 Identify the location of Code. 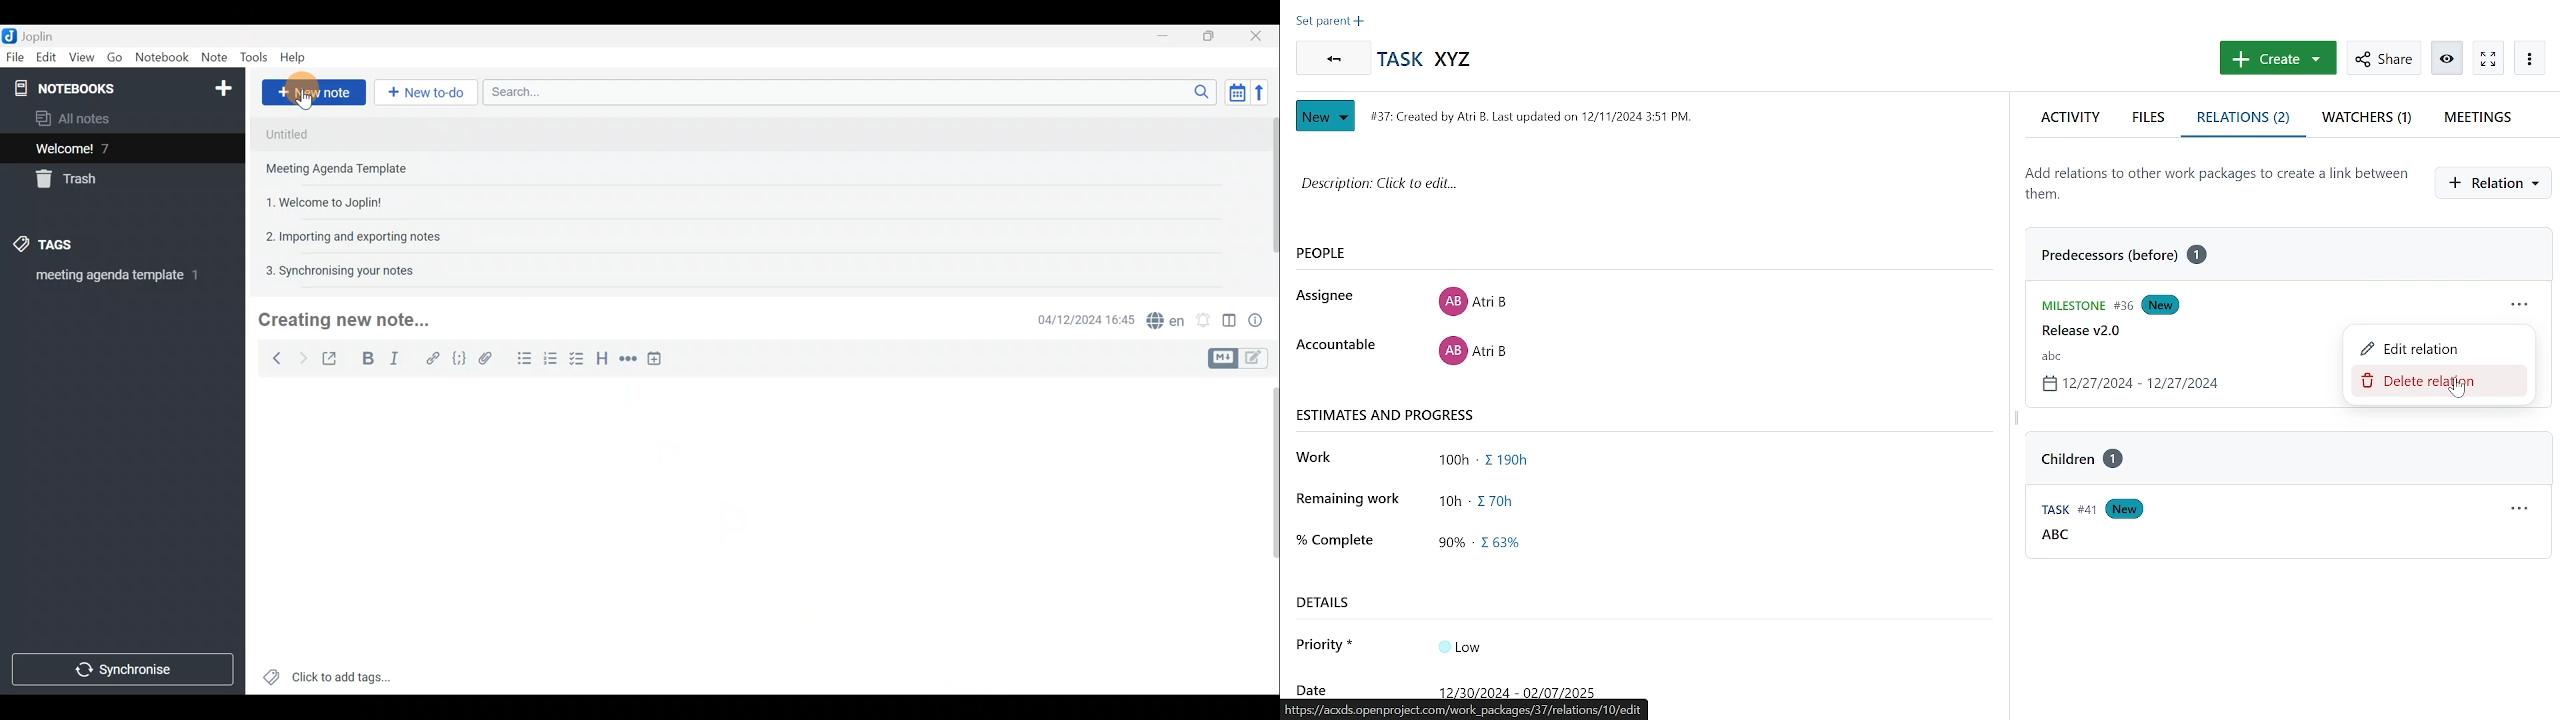
(459, 357).